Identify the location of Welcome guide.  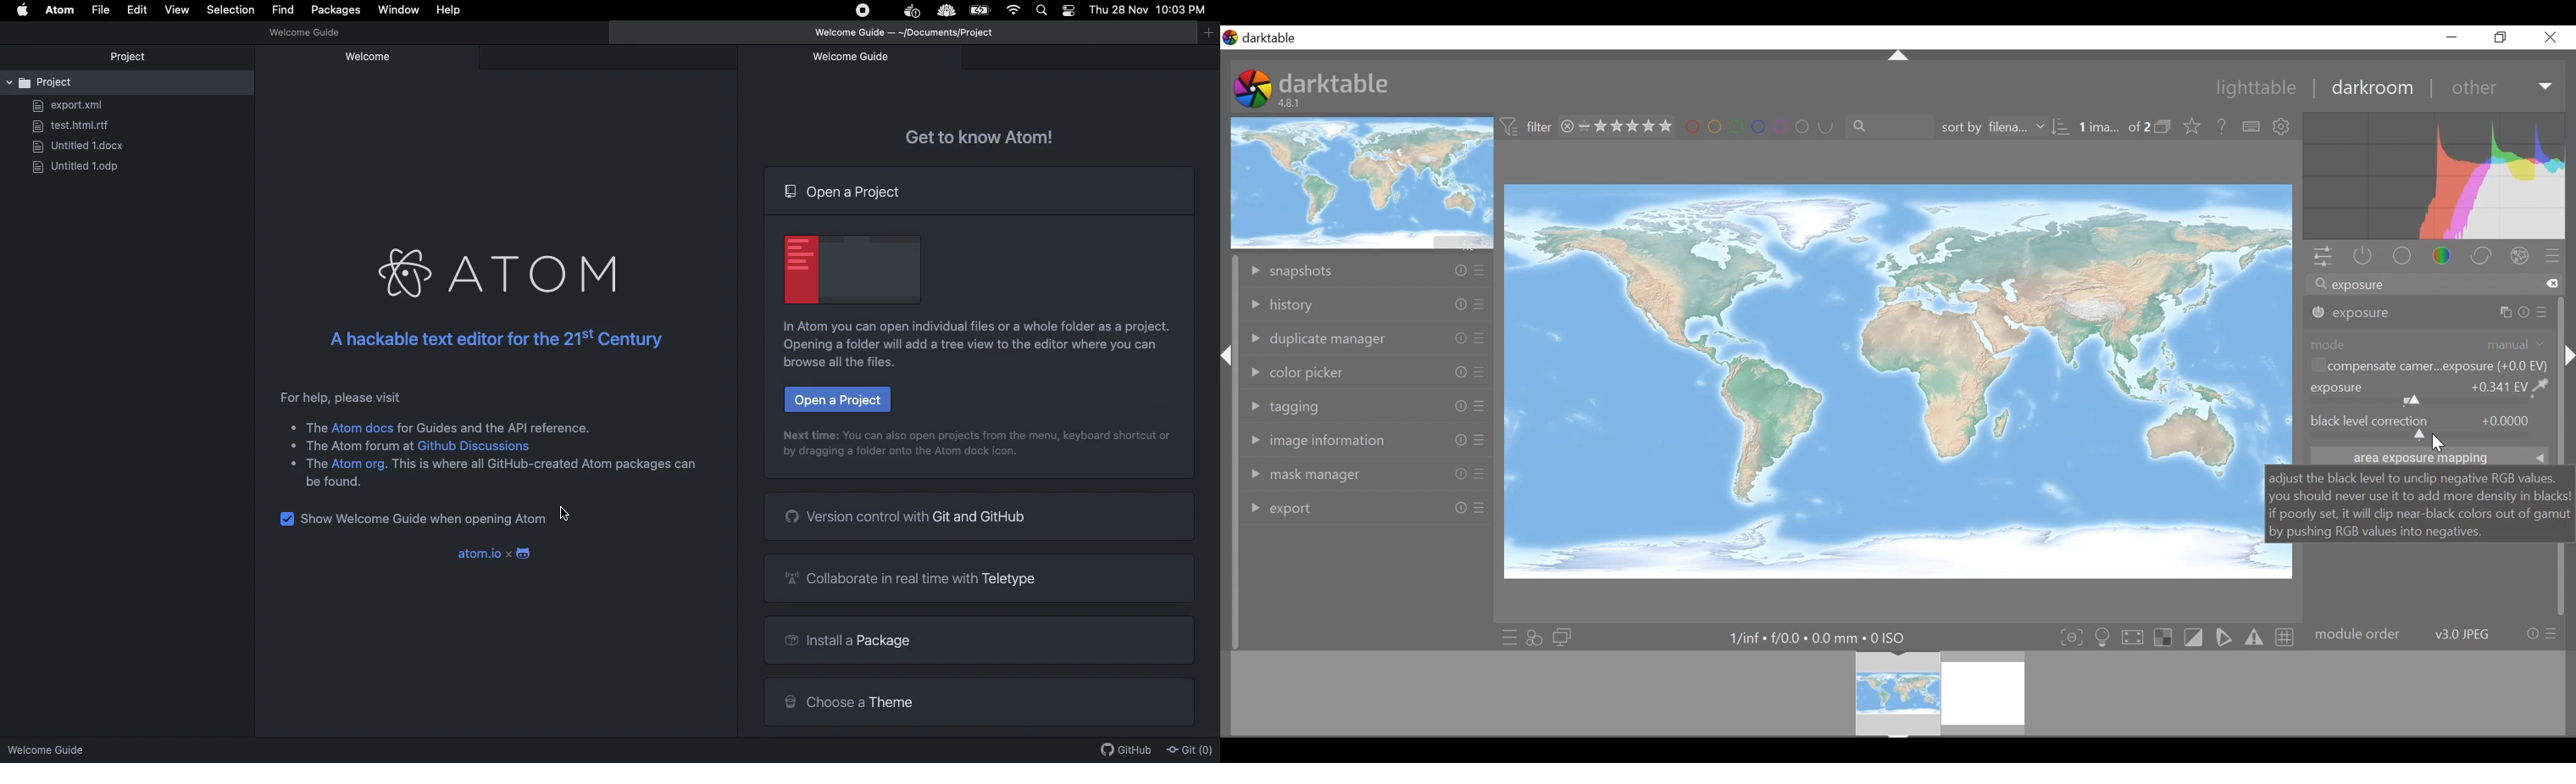
(909, 34).